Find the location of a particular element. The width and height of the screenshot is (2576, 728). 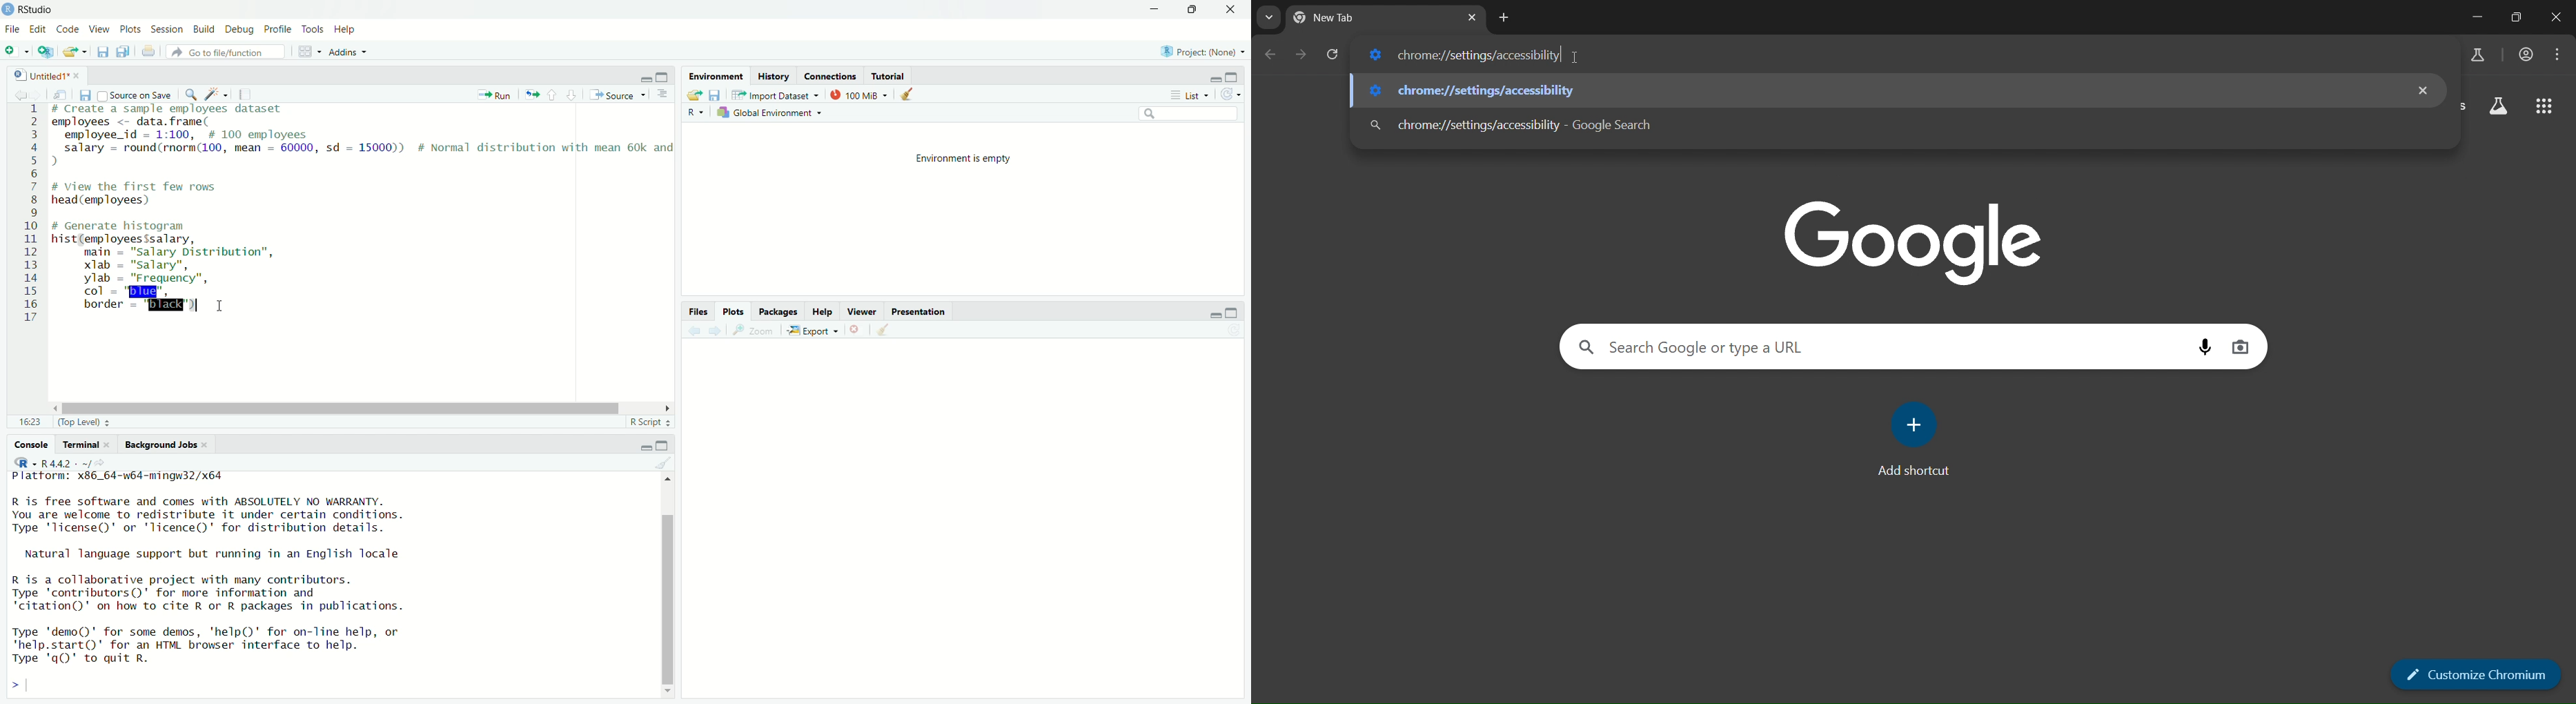

google apps is located at coordinates (2545, 108).